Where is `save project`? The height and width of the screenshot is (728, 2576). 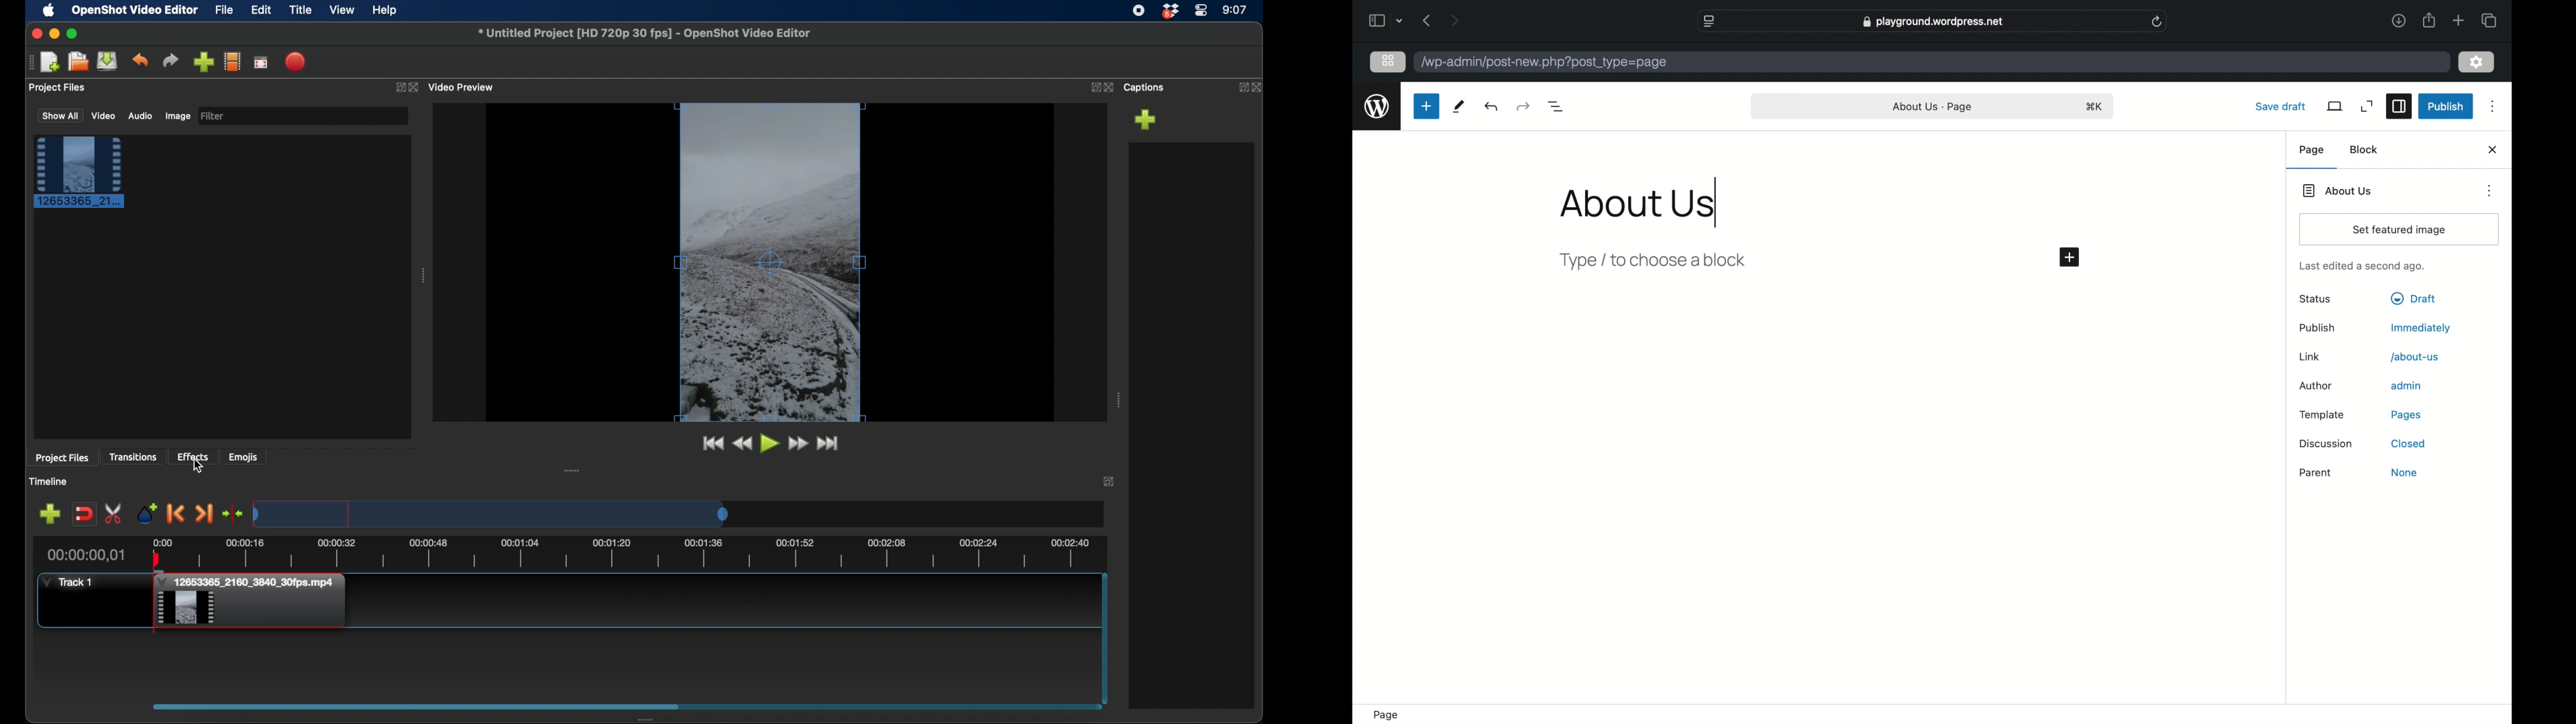 save project is located at coordinates (108, 62).